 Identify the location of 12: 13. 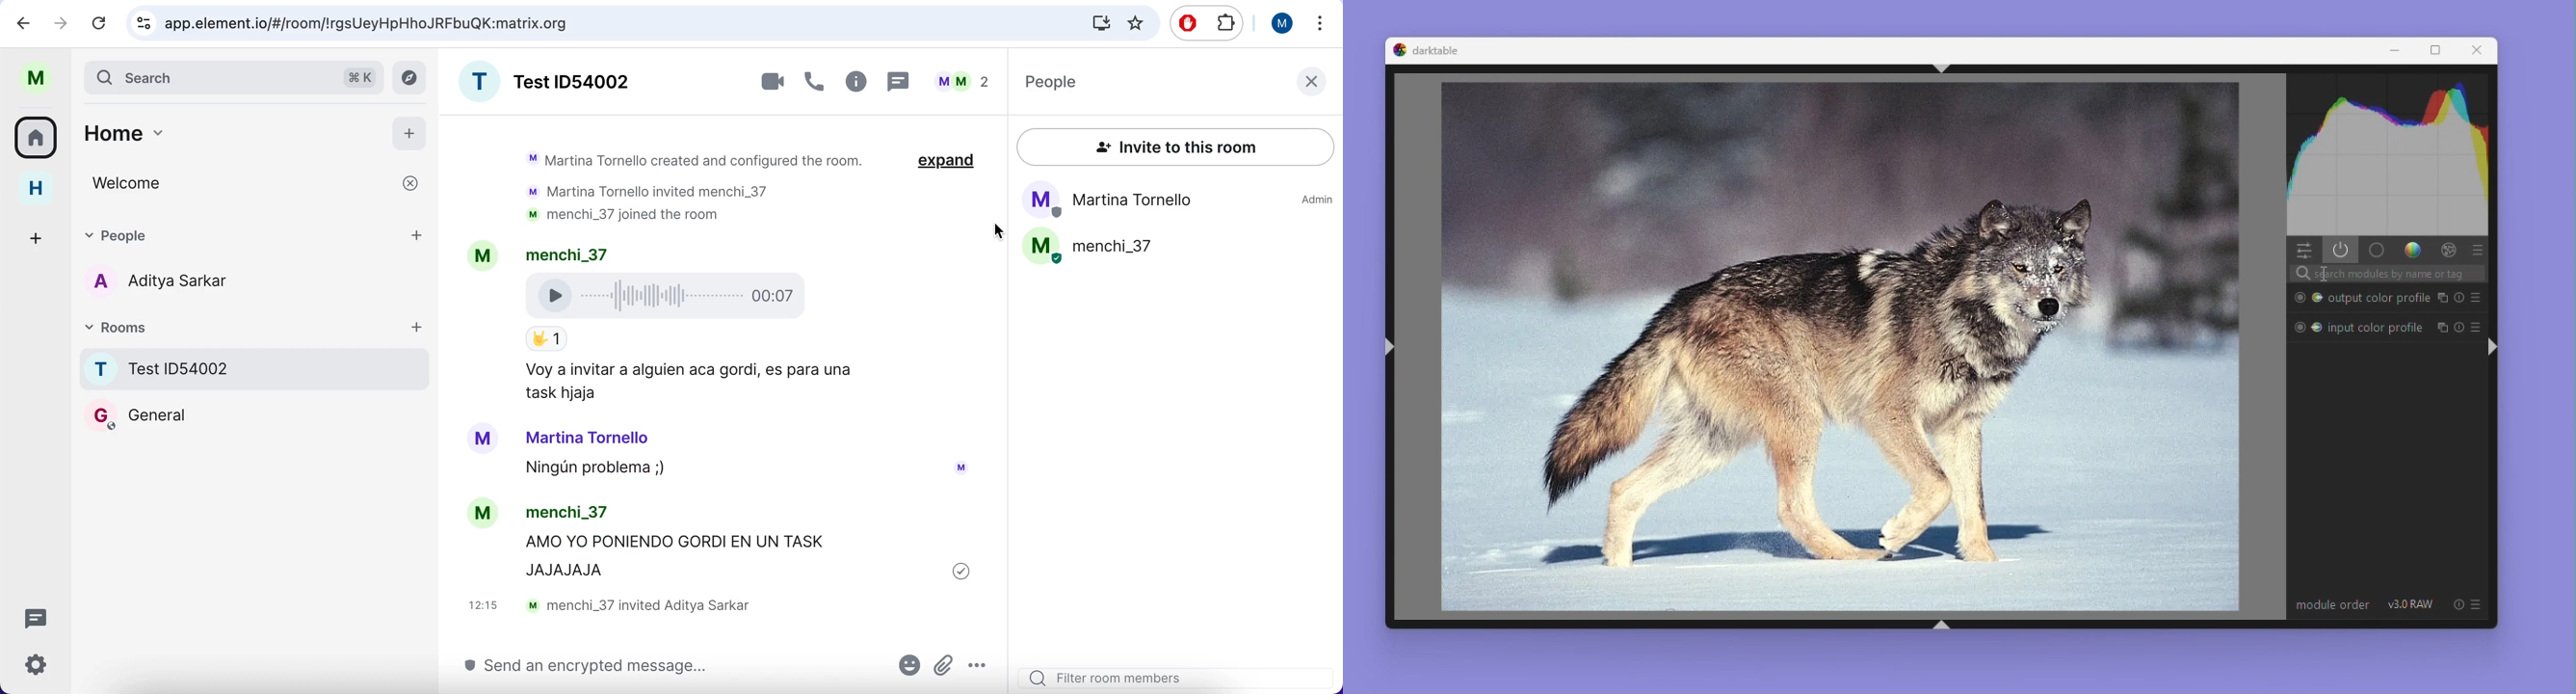
(483, 601).